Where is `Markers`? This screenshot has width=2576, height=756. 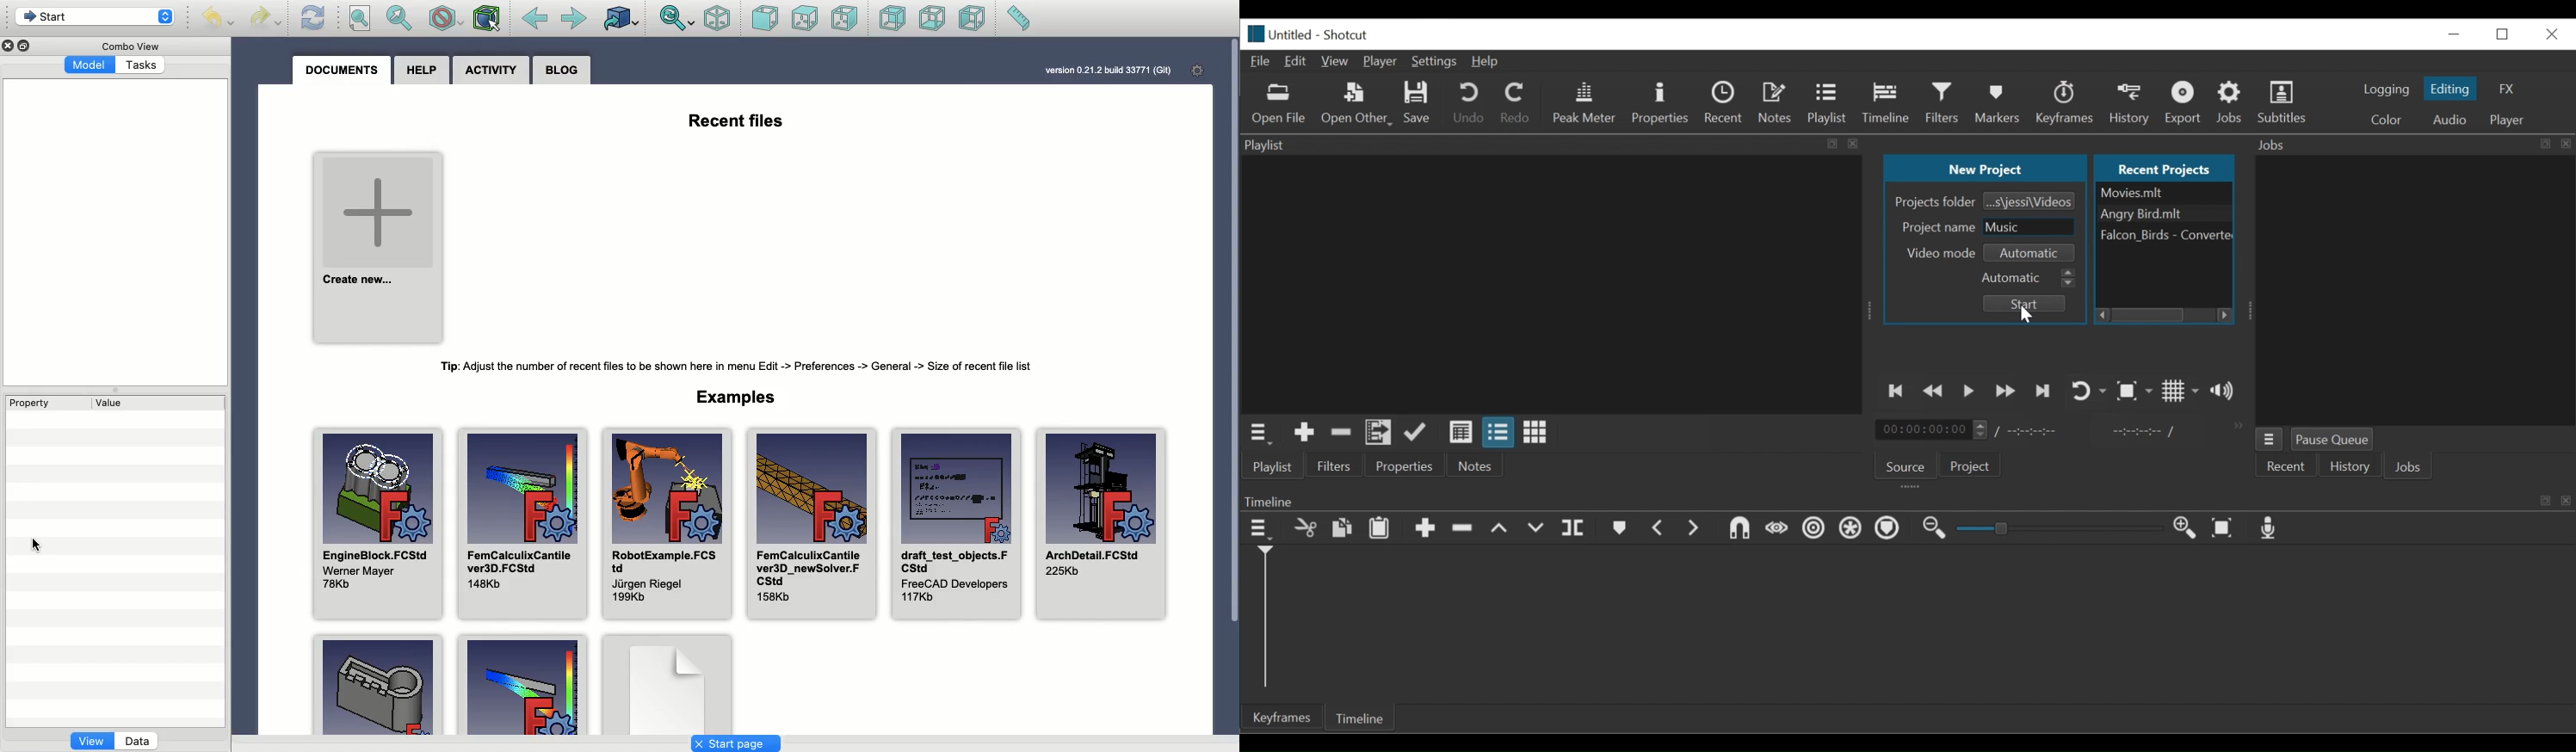
Markers is located at coordinates (1618, 527).